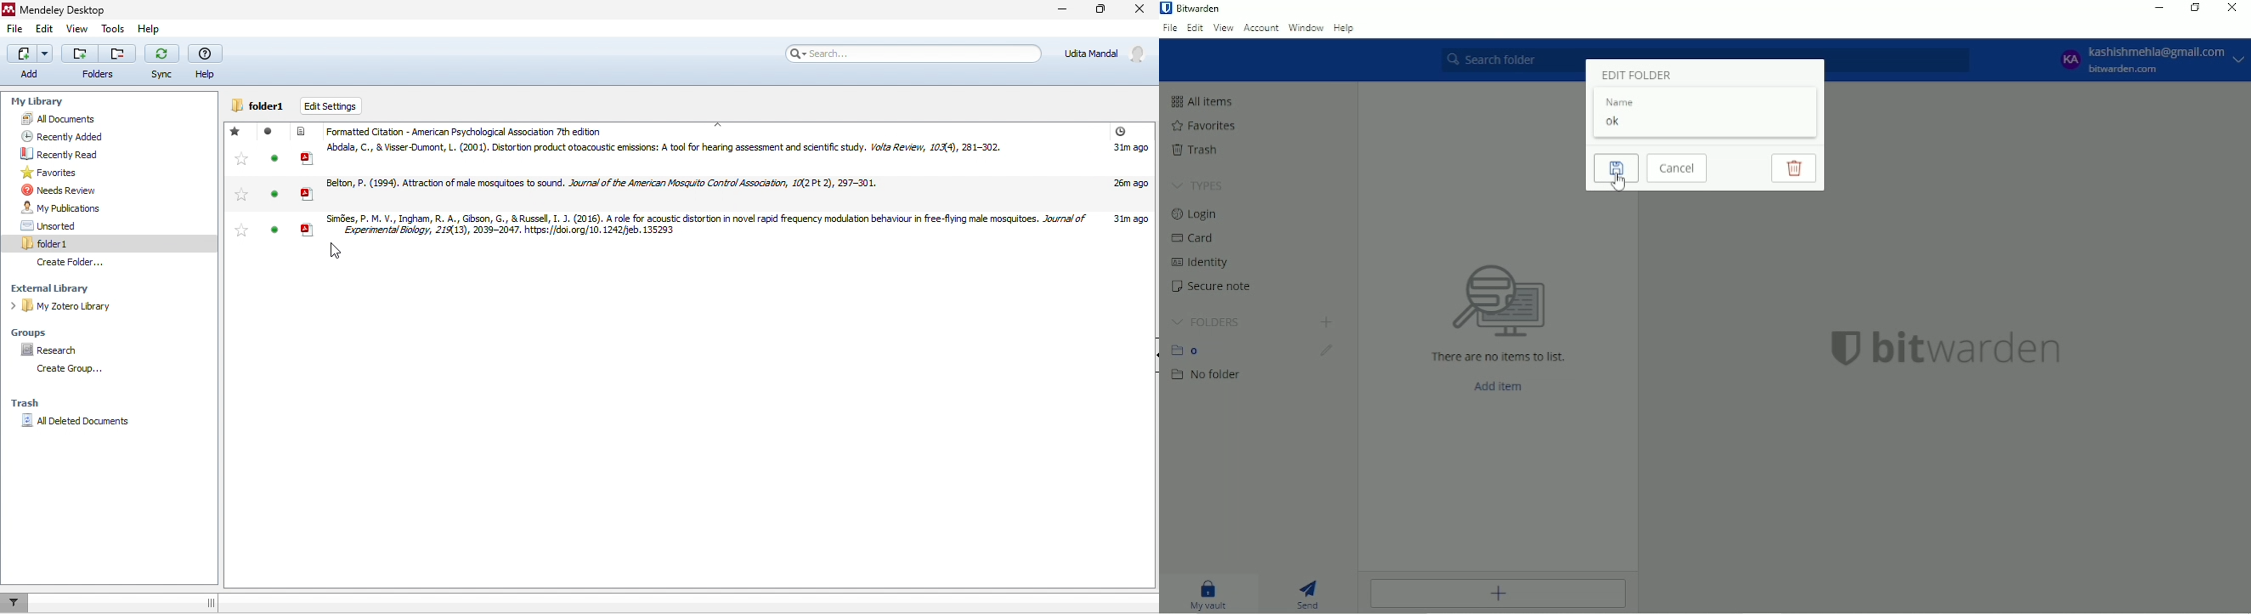  I want to click on maximize, so click(1101, 13).